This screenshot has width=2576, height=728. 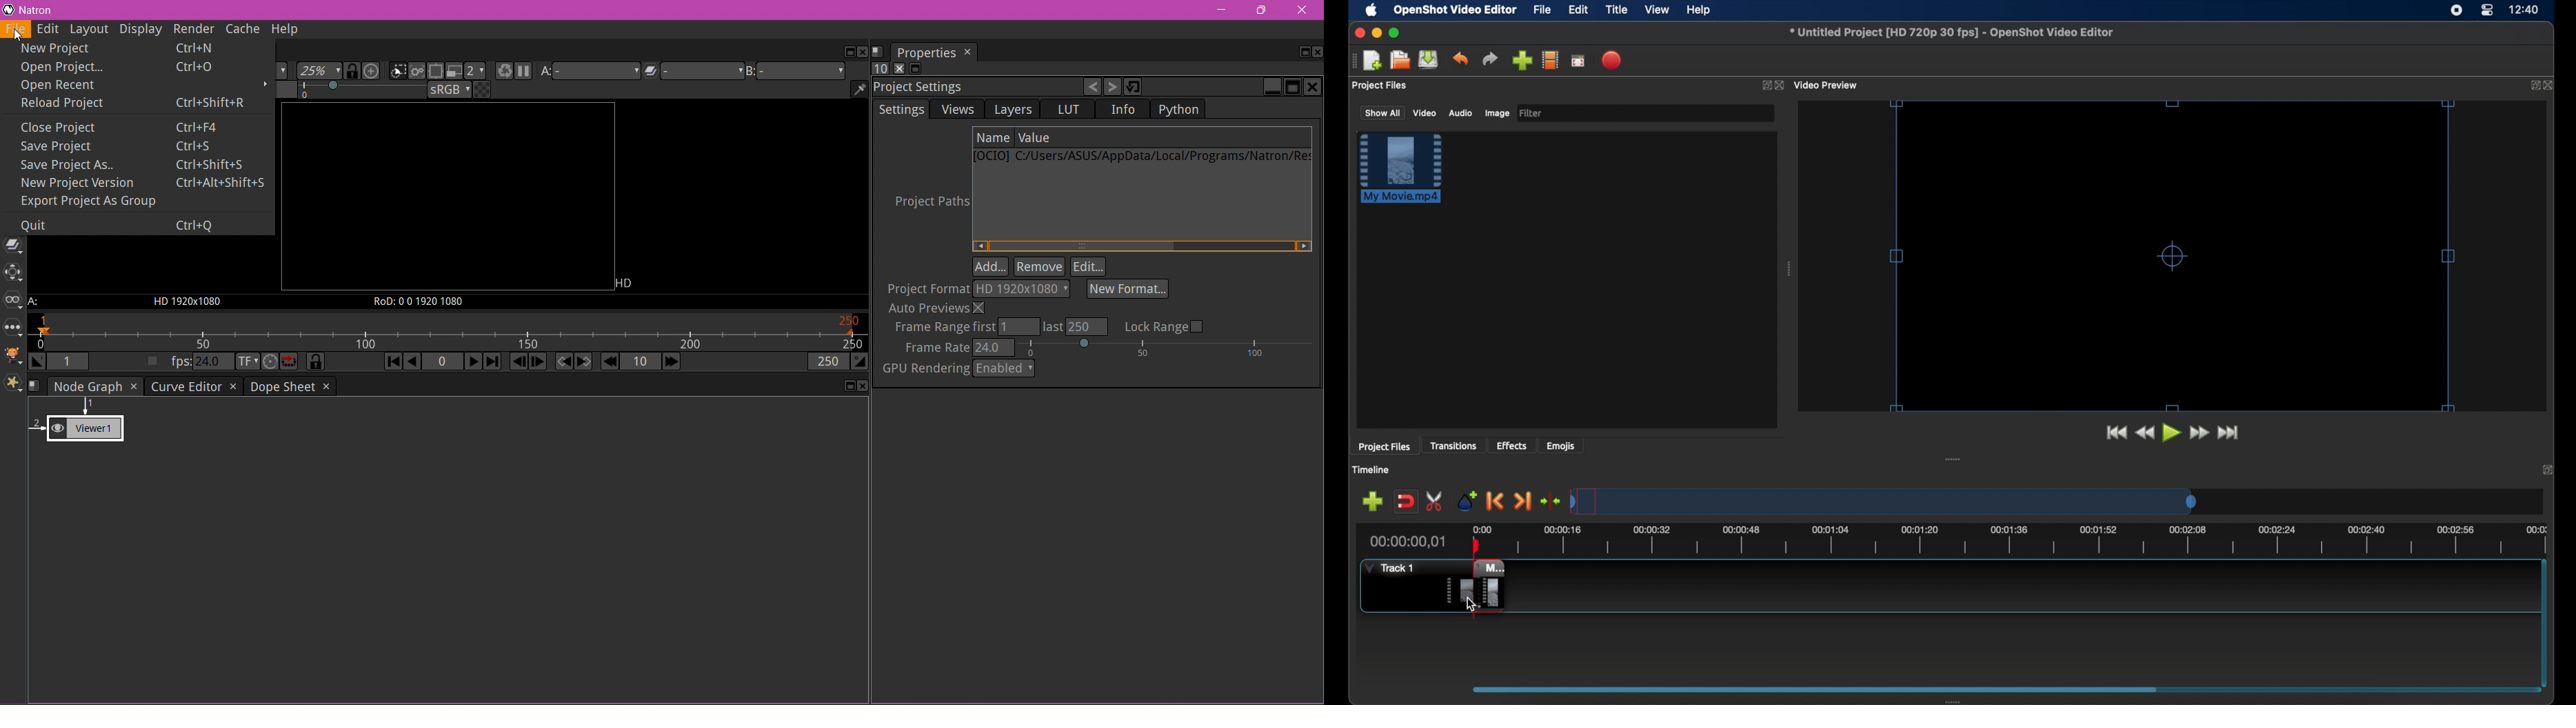 I want to click on Previous Increment, so click(x=610, y=363).